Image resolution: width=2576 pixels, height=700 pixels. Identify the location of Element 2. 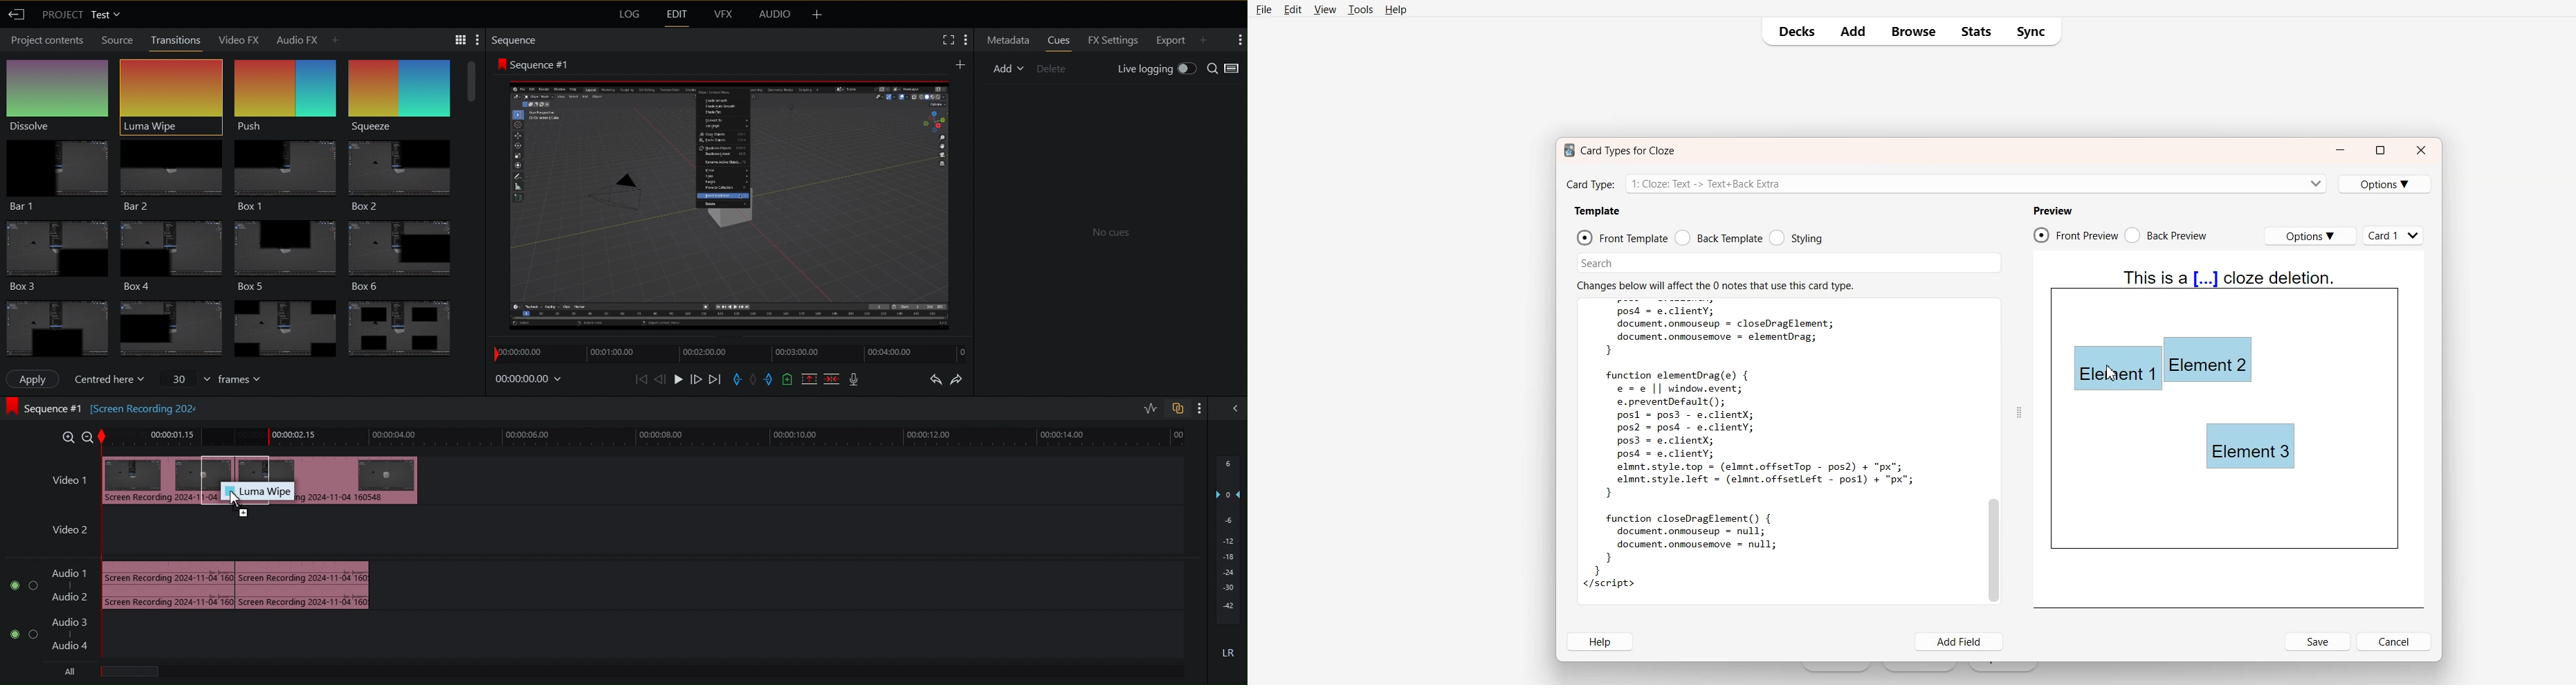
(2208, 360).